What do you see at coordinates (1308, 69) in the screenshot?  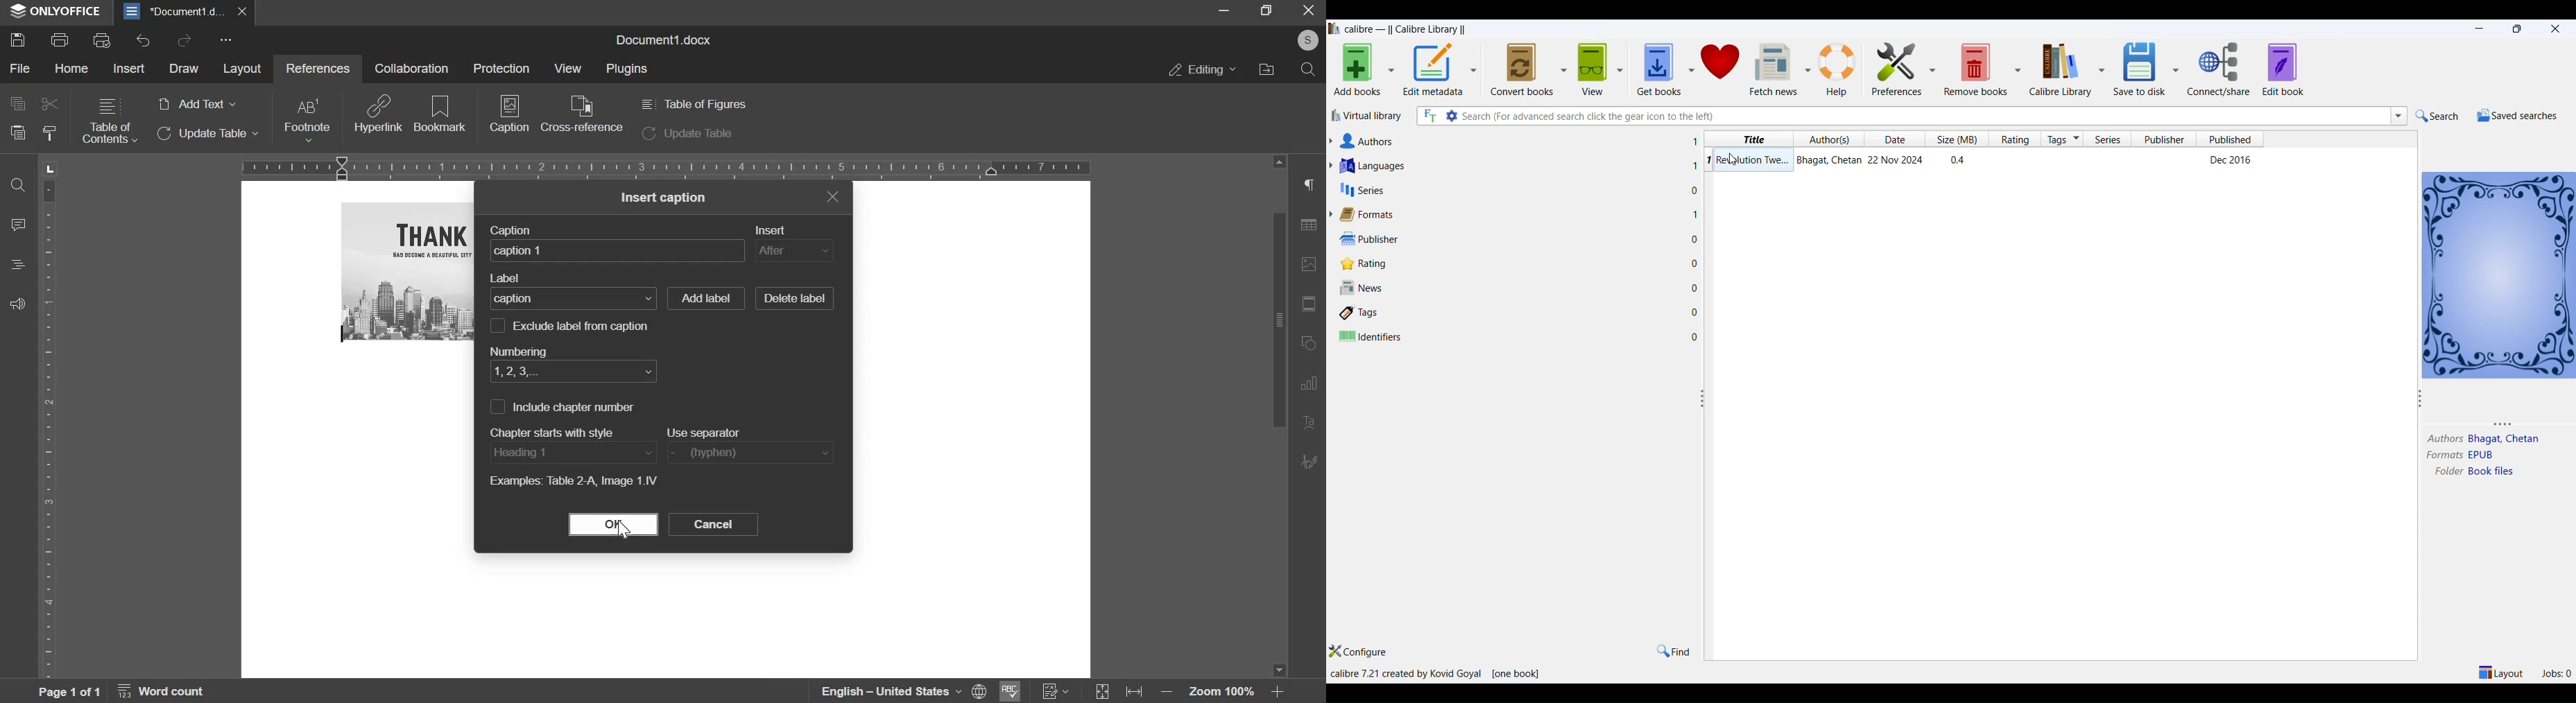 I see `search` at bounding box center [1308, 69].